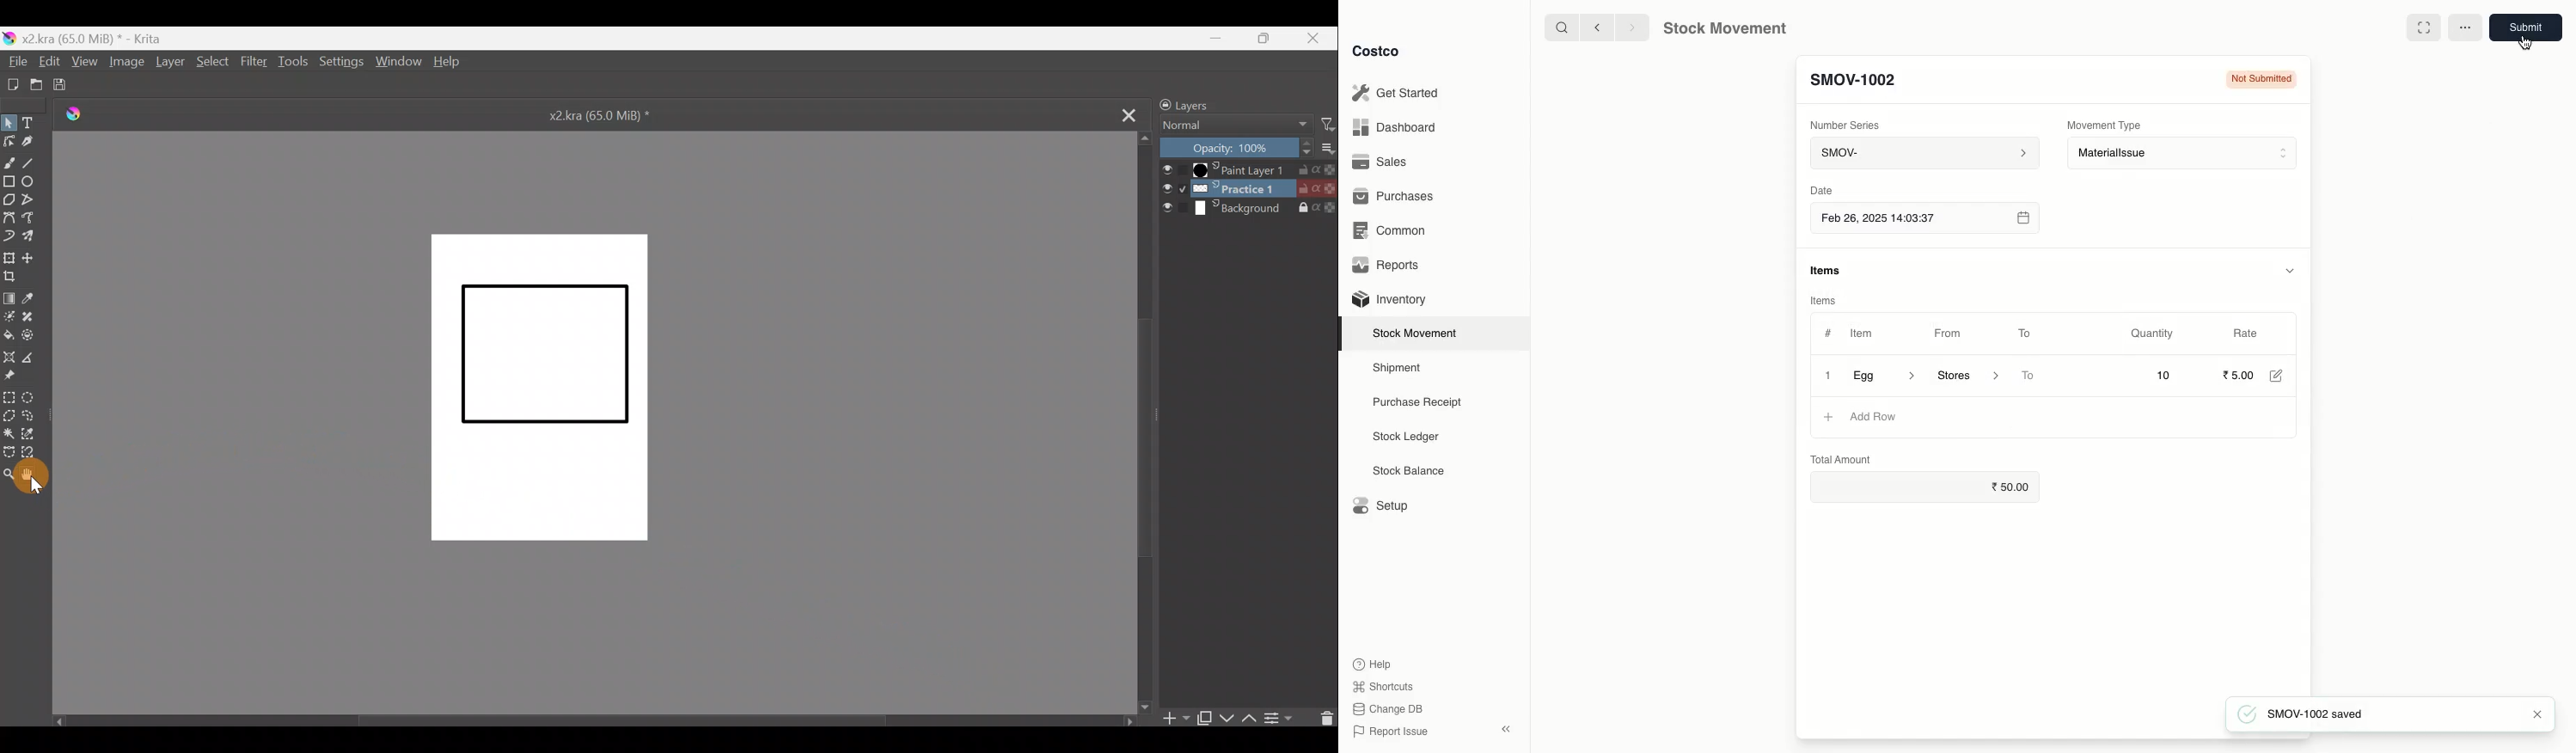  What do you see at coordinates (1820, 190) in the screenshot?
I see `Date` at bounding box center [1820, 190].